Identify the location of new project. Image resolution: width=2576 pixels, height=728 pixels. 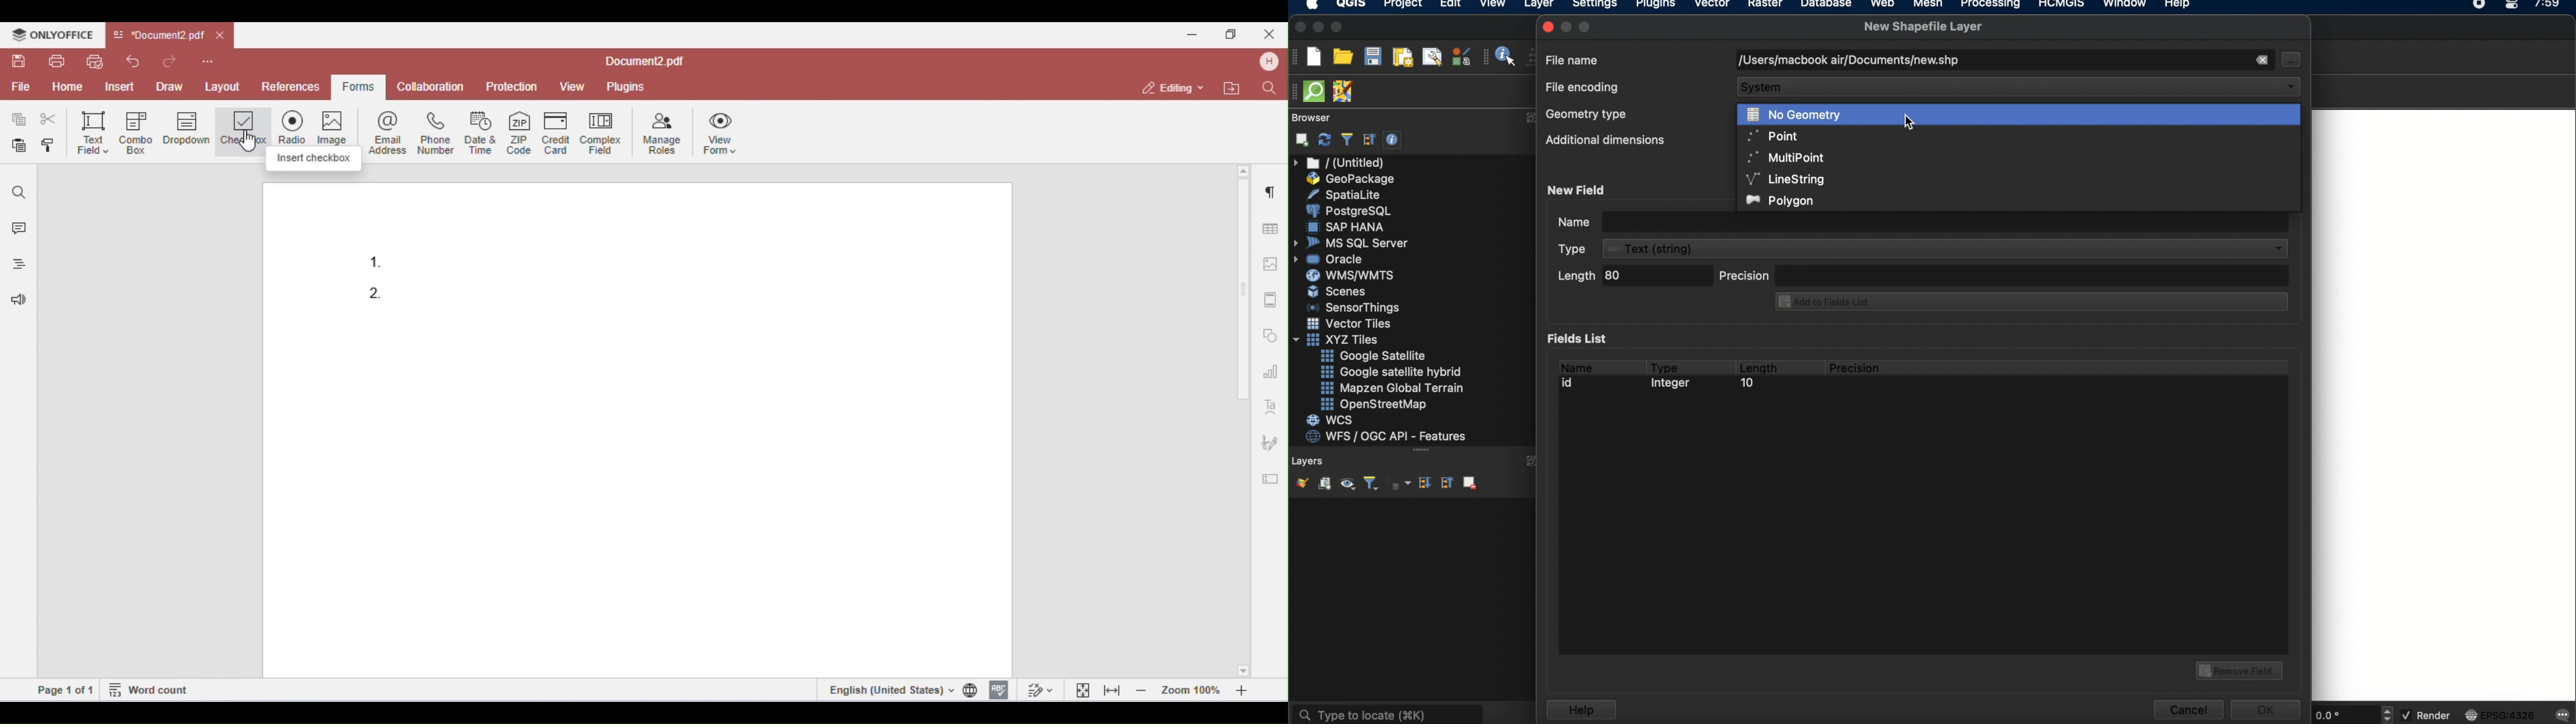
(1313, 56).